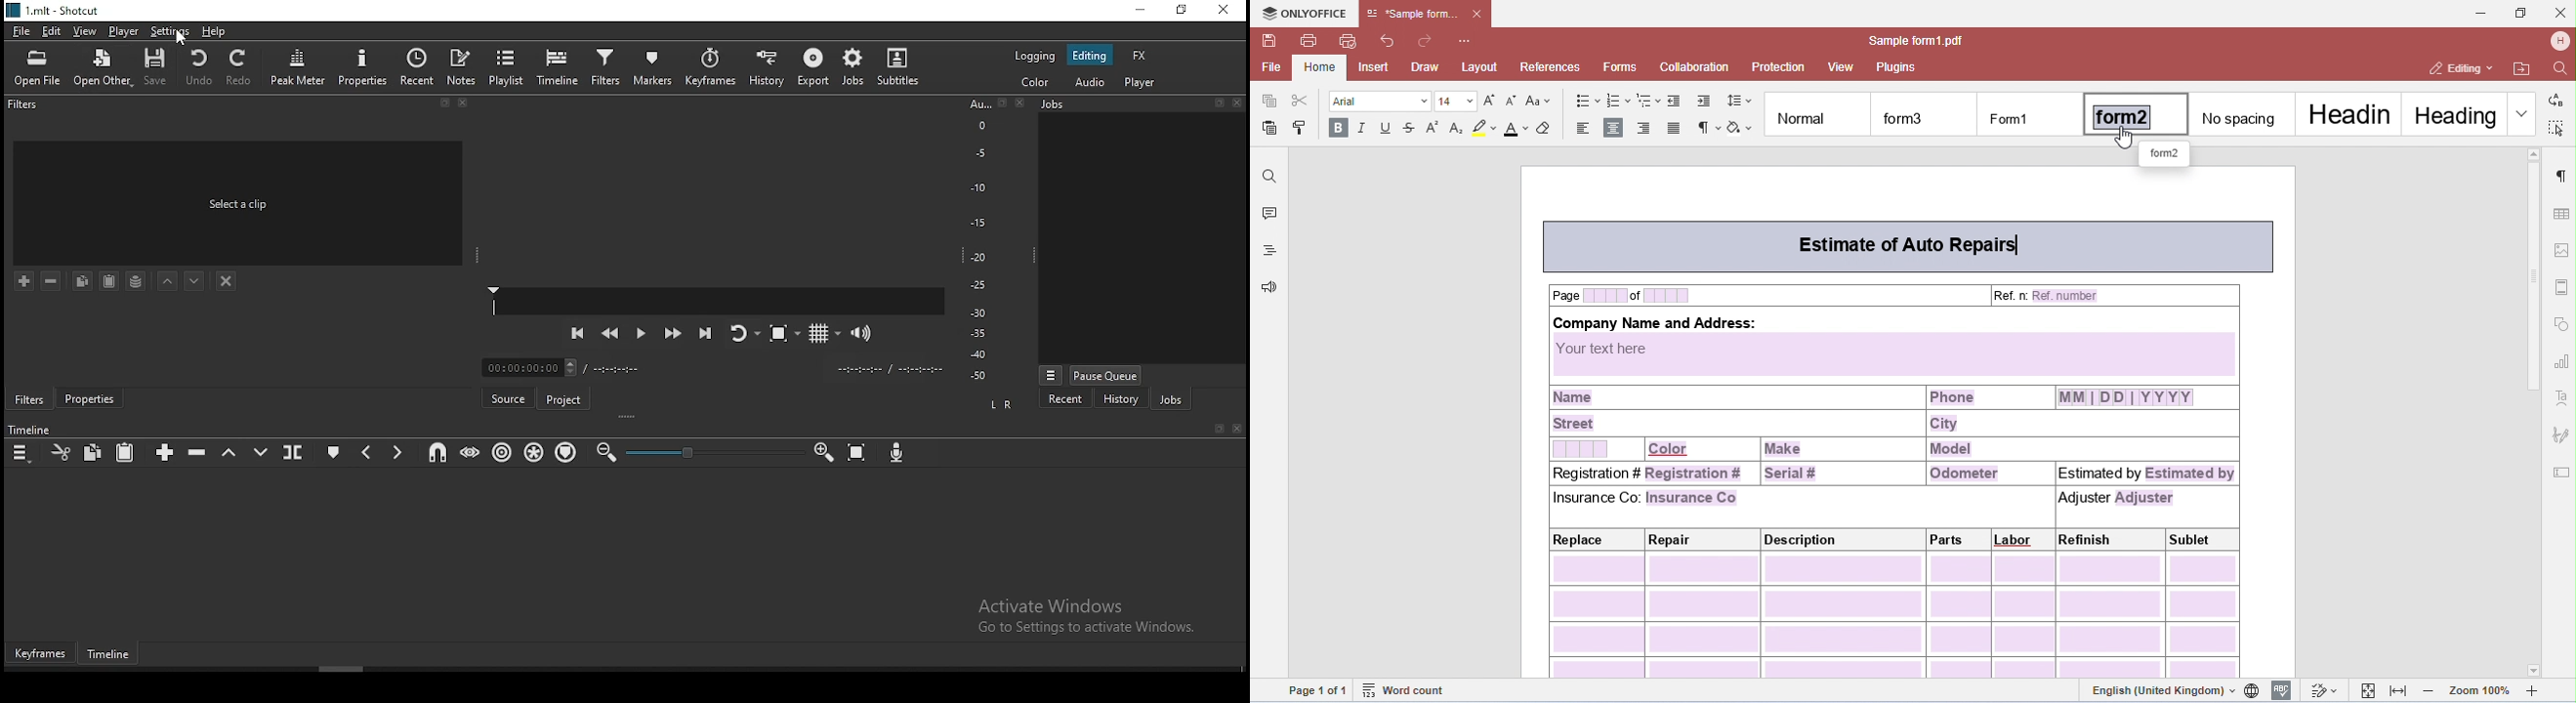 The image size is (2576, 728). What do you see at coordinates (50, 280) in the screenshot?
I see `remove selected filter` at bounding box center [50, 280].